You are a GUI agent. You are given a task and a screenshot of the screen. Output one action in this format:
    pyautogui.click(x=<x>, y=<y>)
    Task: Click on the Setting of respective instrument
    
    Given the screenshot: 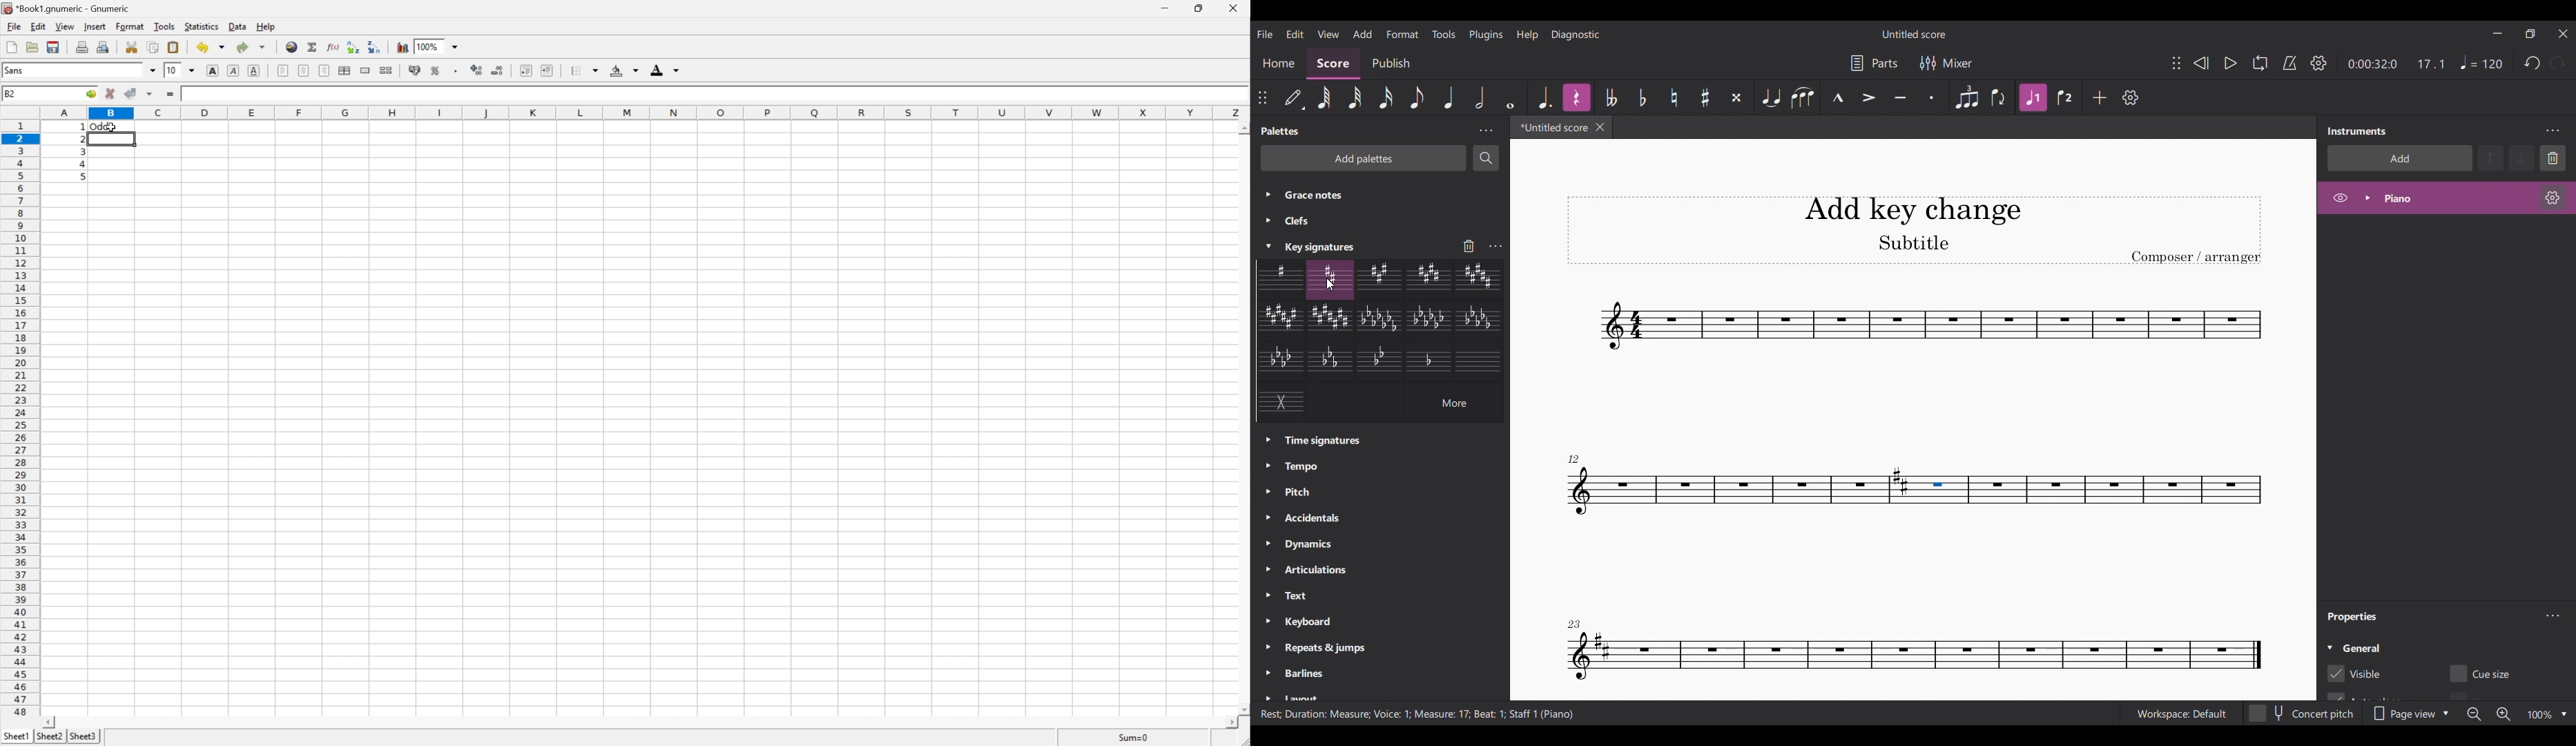 What is the action you would take?
    pyautogui.click(x=2552, y=198)
    